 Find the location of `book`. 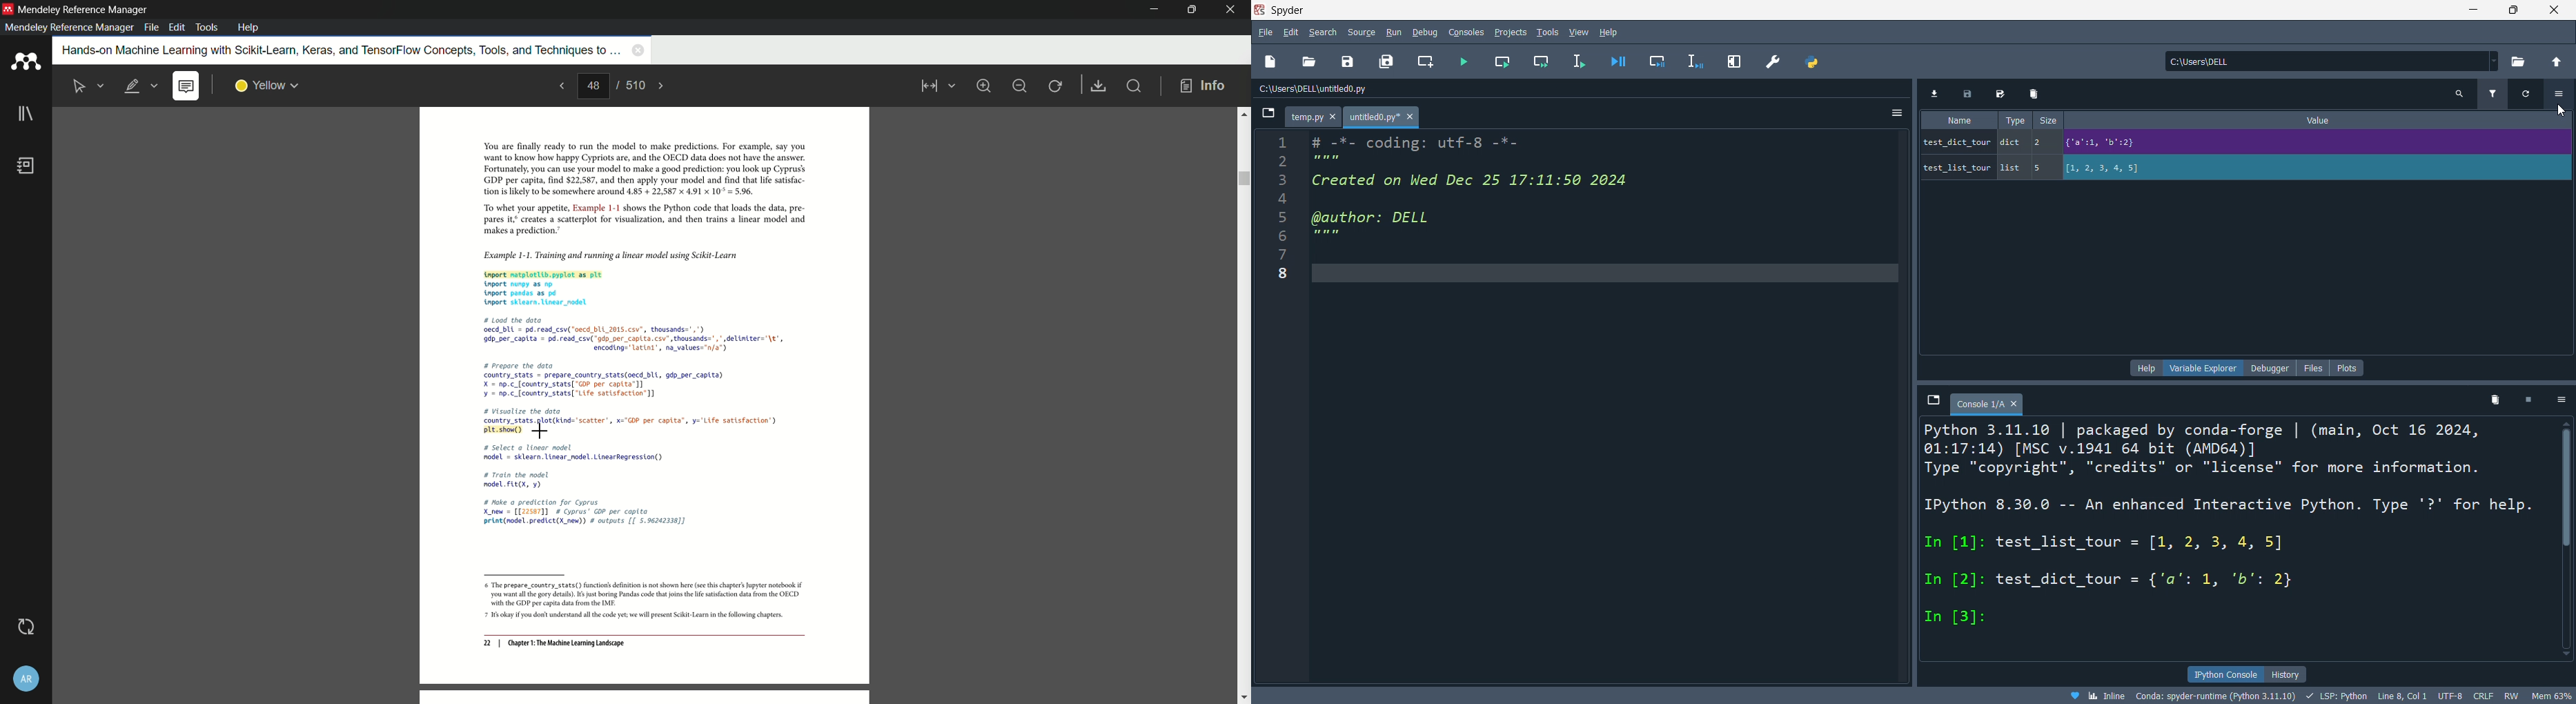

book is located at coordinates (27, 166).